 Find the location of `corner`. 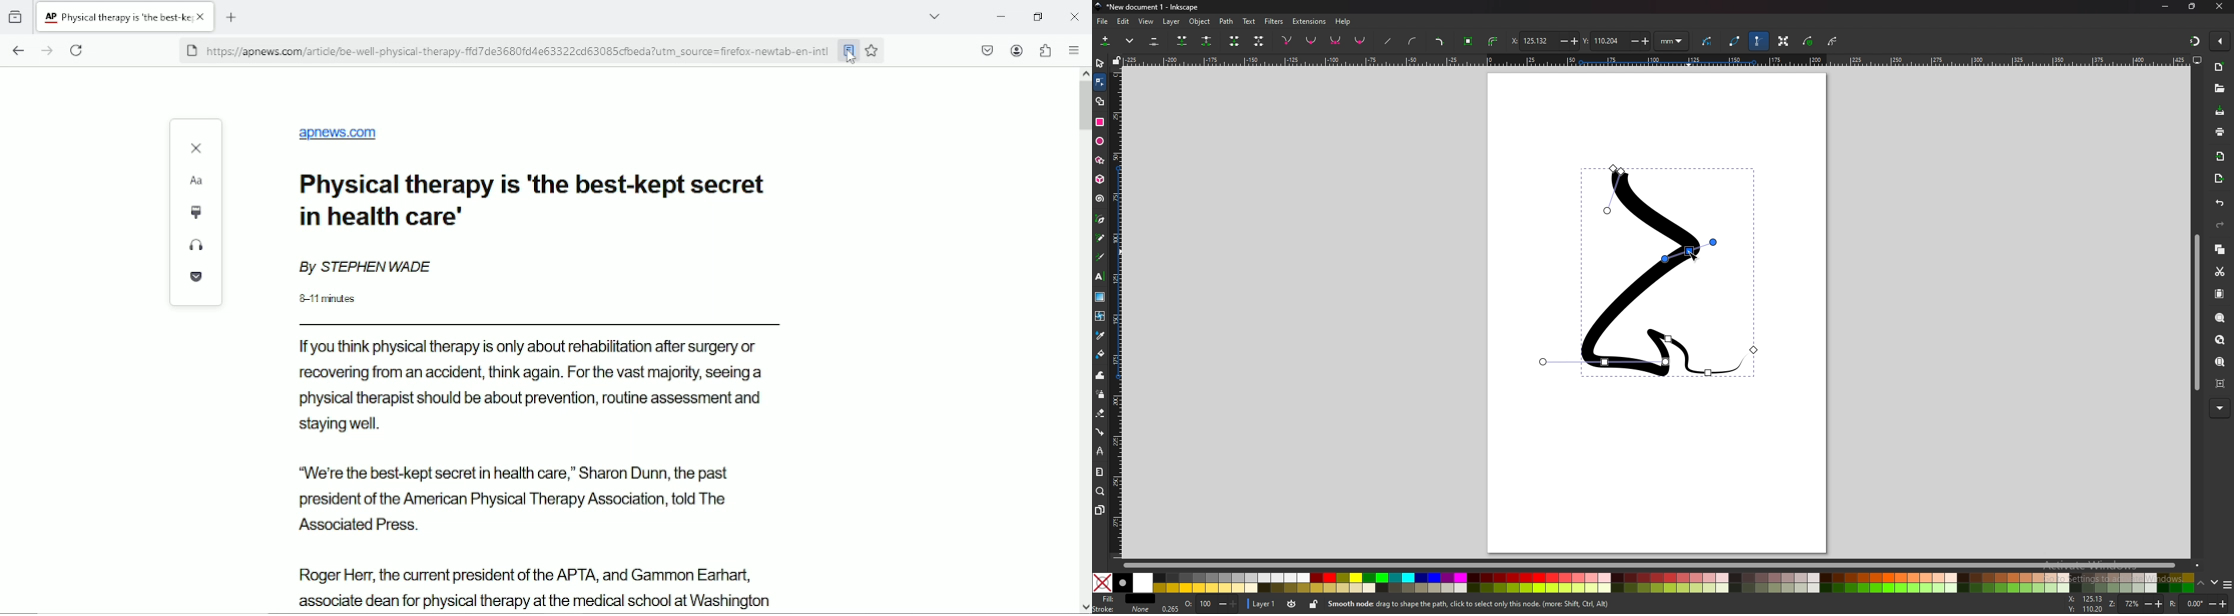

corner is located at coordinates (1288, 40).